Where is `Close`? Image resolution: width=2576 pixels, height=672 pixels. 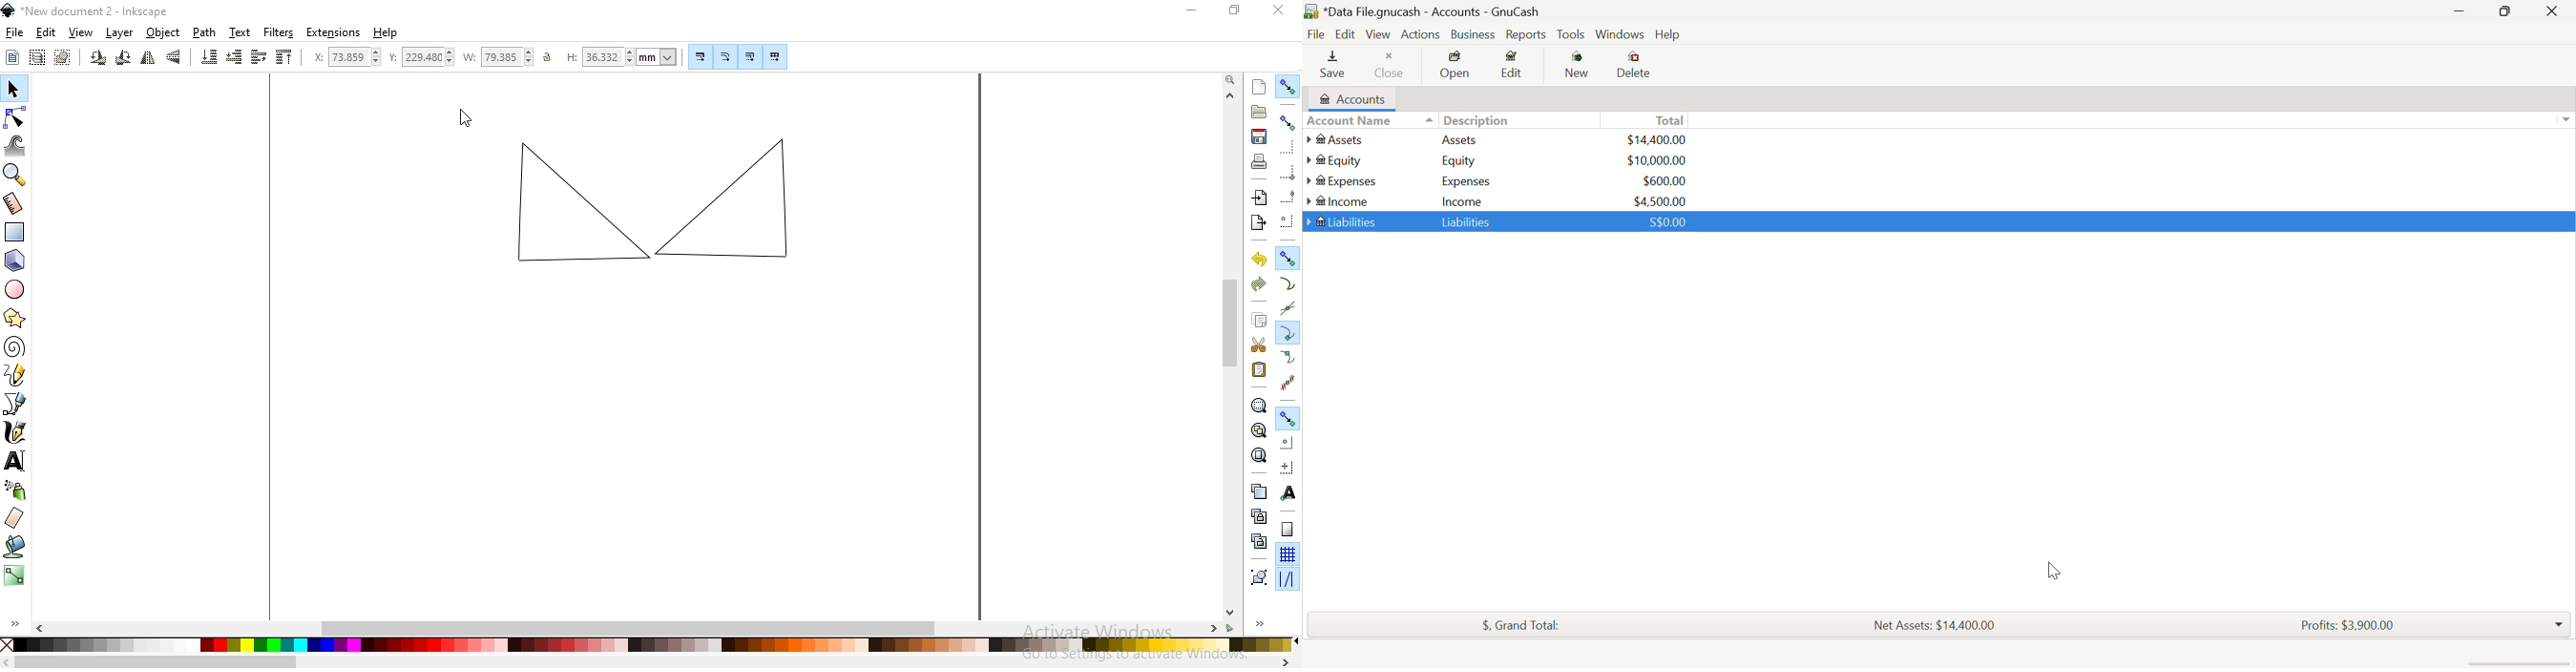 Close is located at coordinates (1390, 66).